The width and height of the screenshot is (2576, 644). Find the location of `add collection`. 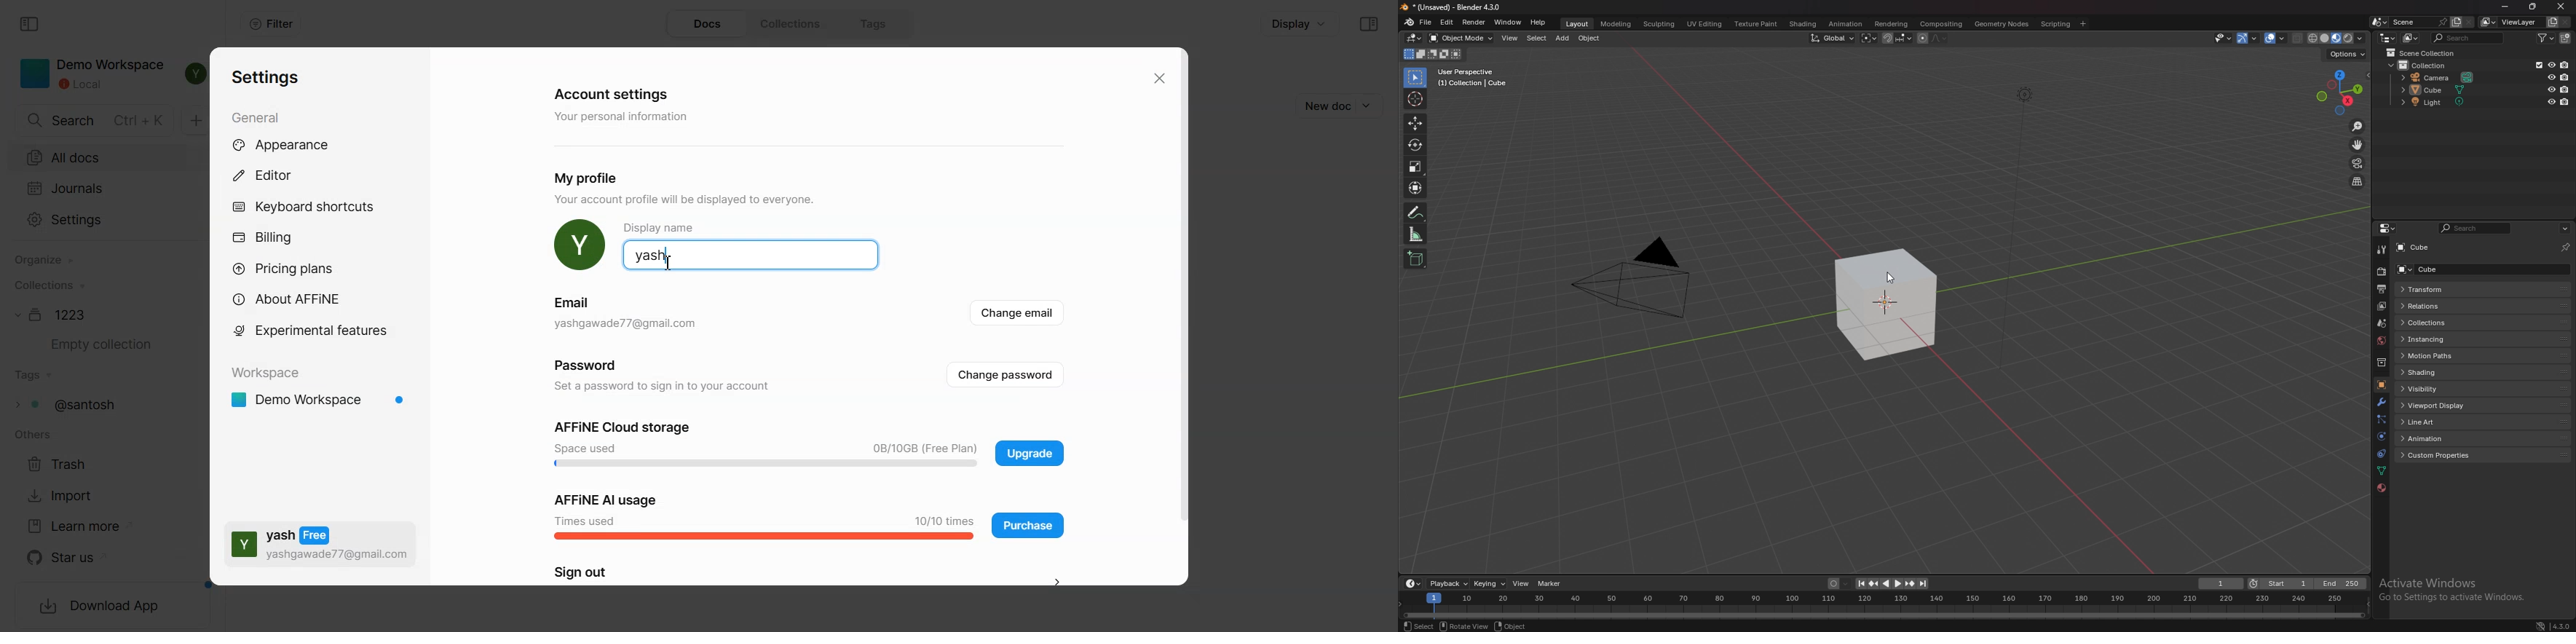

add collection is located at coordinates (2566, 37).